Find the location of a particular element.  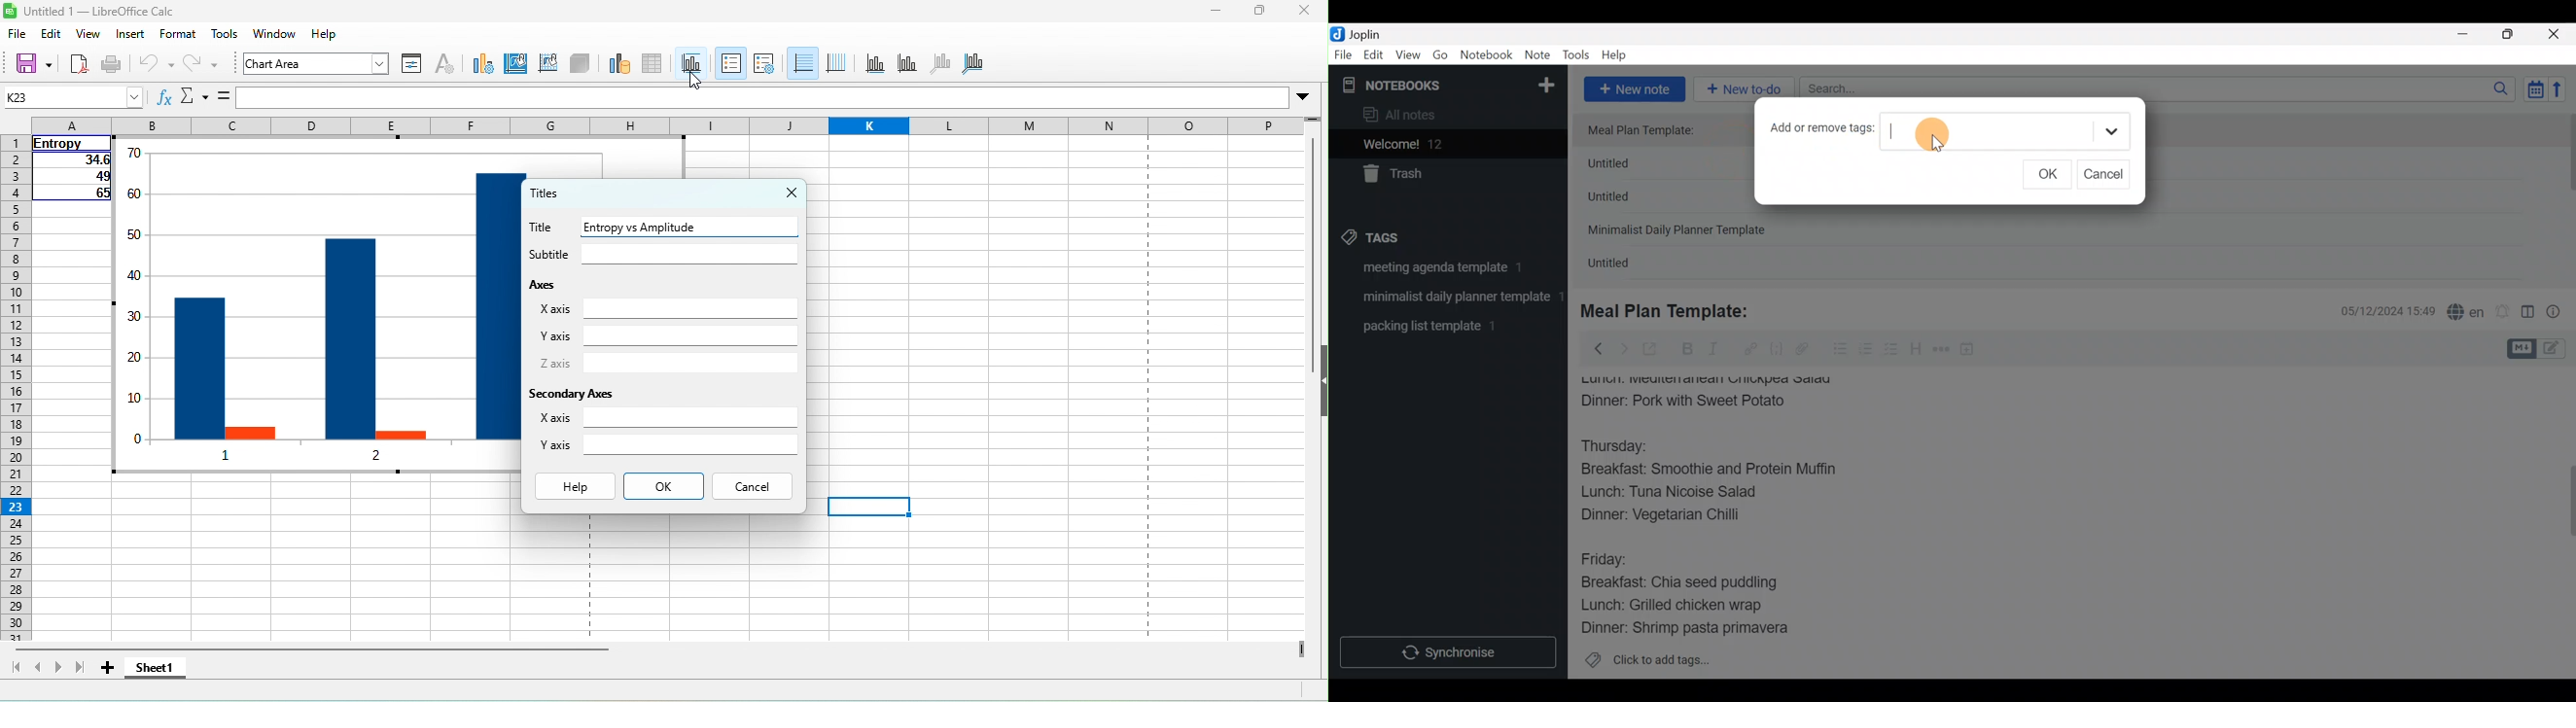

Minimalist Daily Planner Template is located at coordinates (1681, 231).